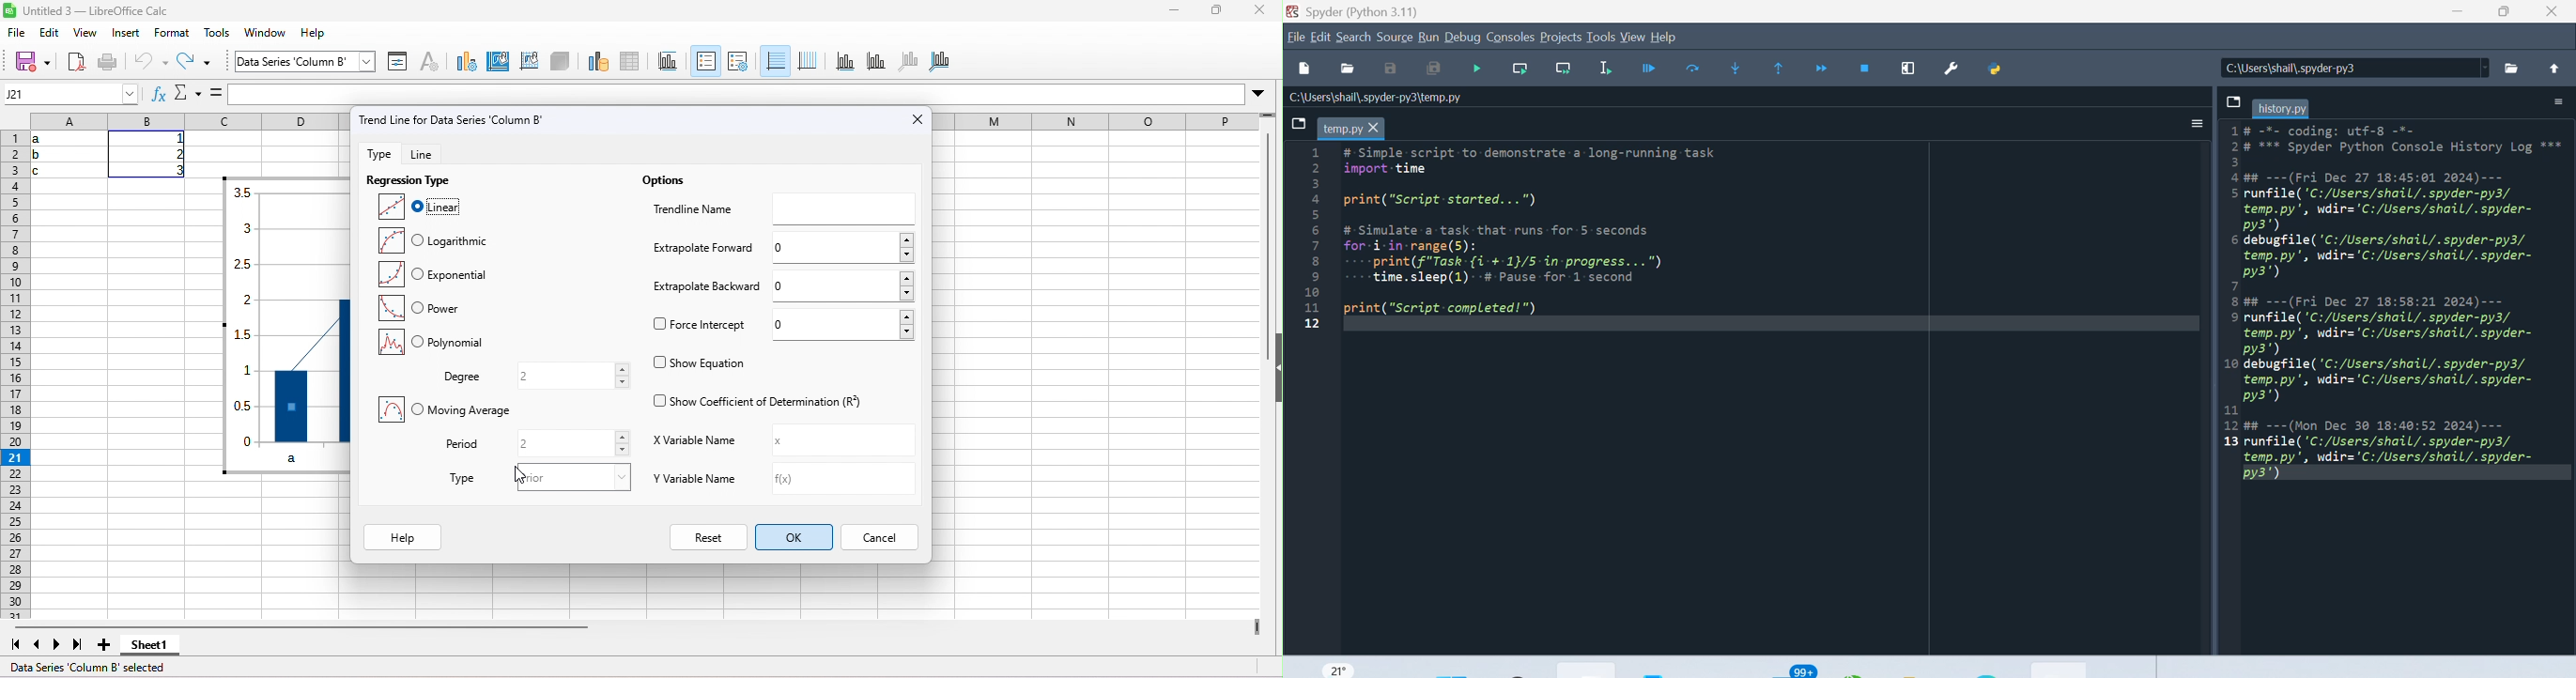  What do you see at coordinates (573, 375) in the screenshot?
I see `2` at bounding box center [573, 375].